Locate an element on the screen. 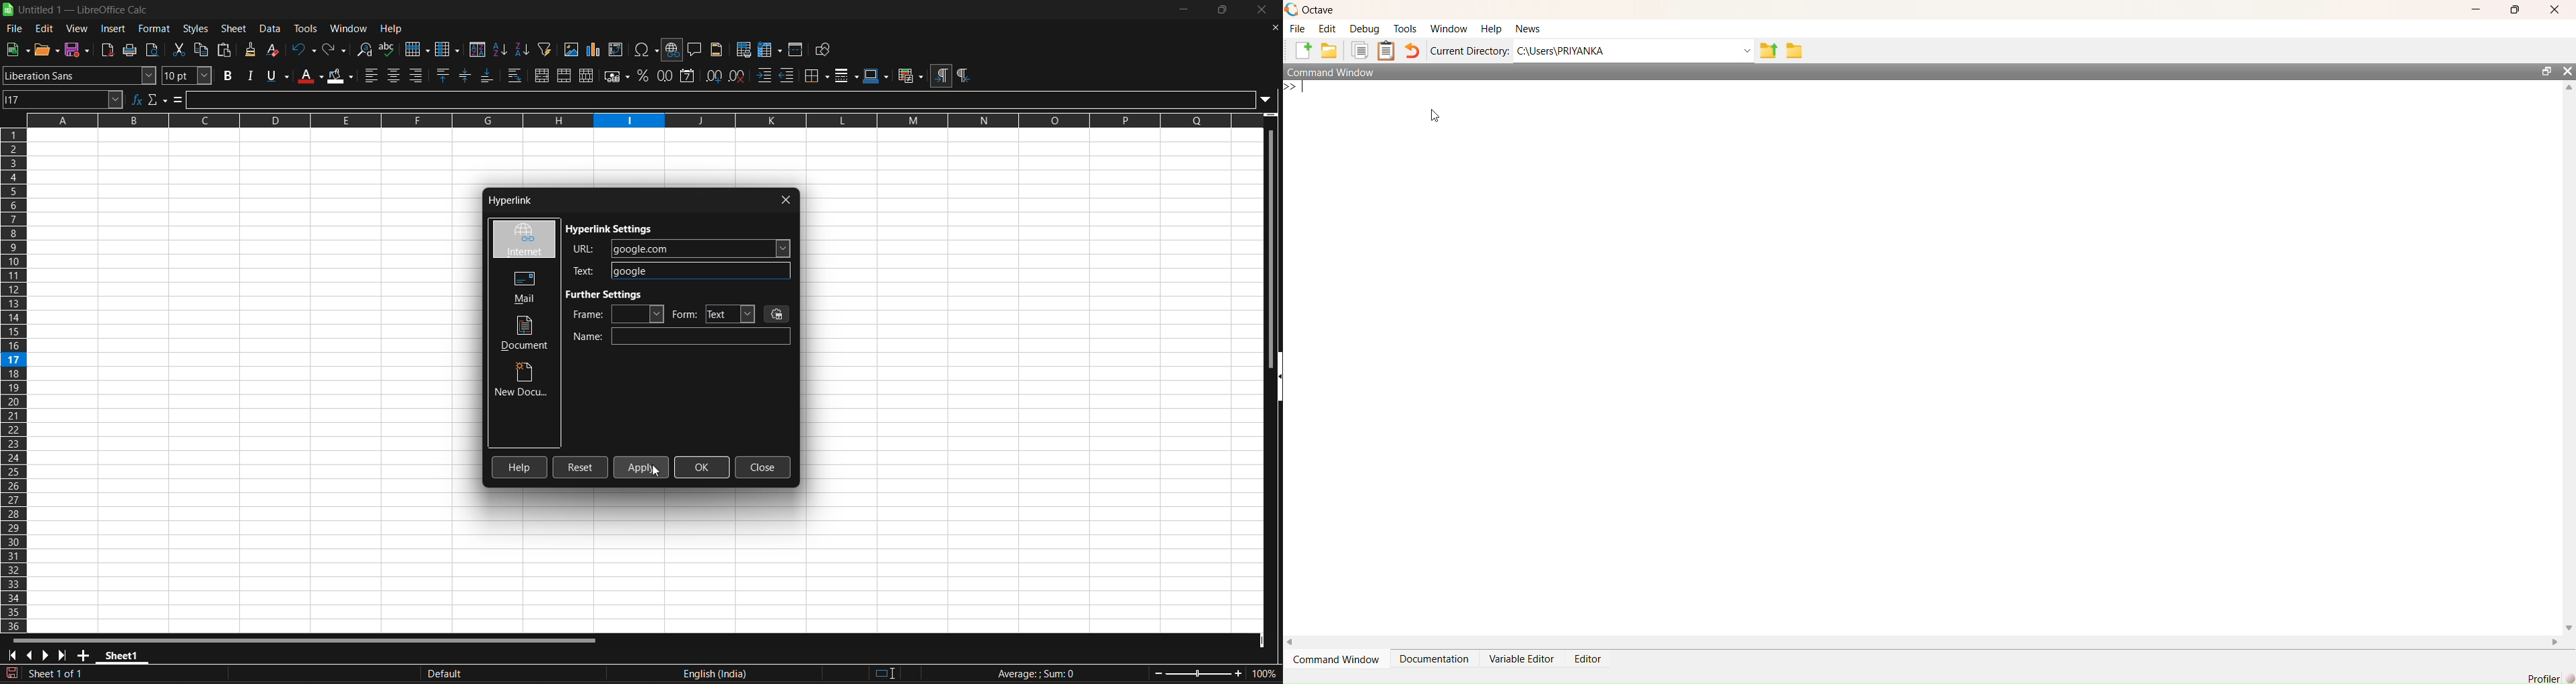 Image resolution: width=2576 pixels, height=700 pixels. hide is located at coordinates (1275, 379).